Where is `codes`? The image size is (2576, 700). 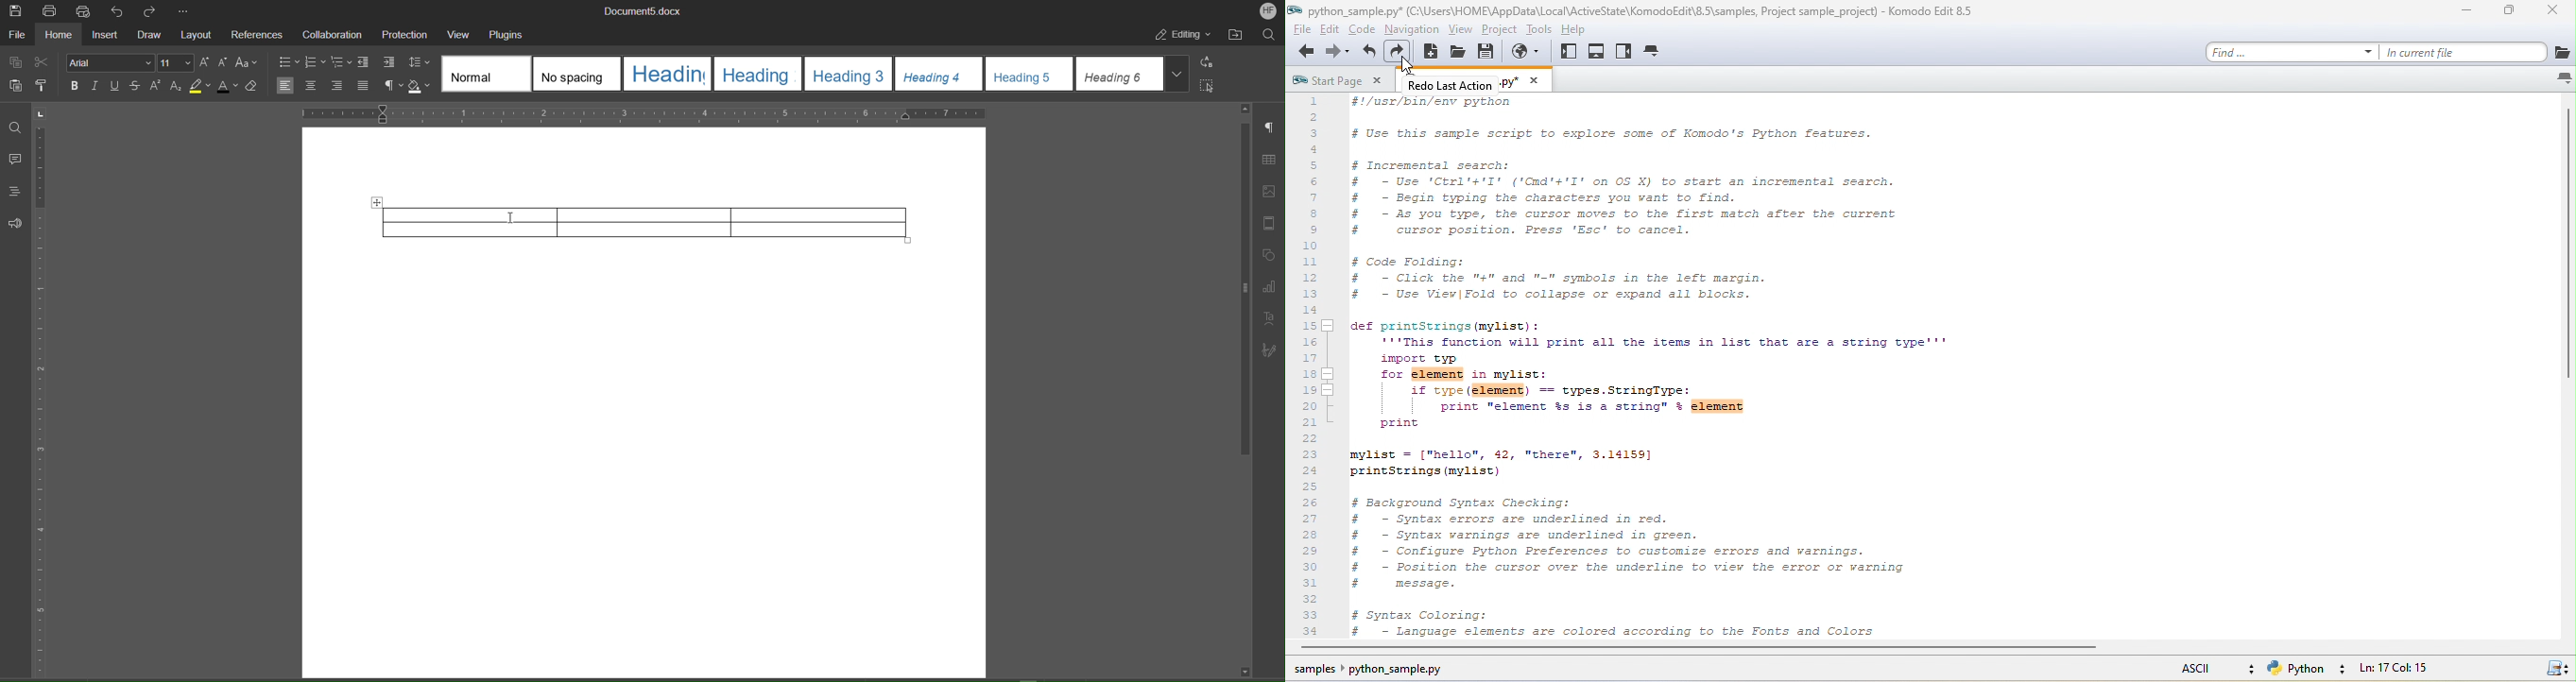 codes is located at coordinates (1669, 368).